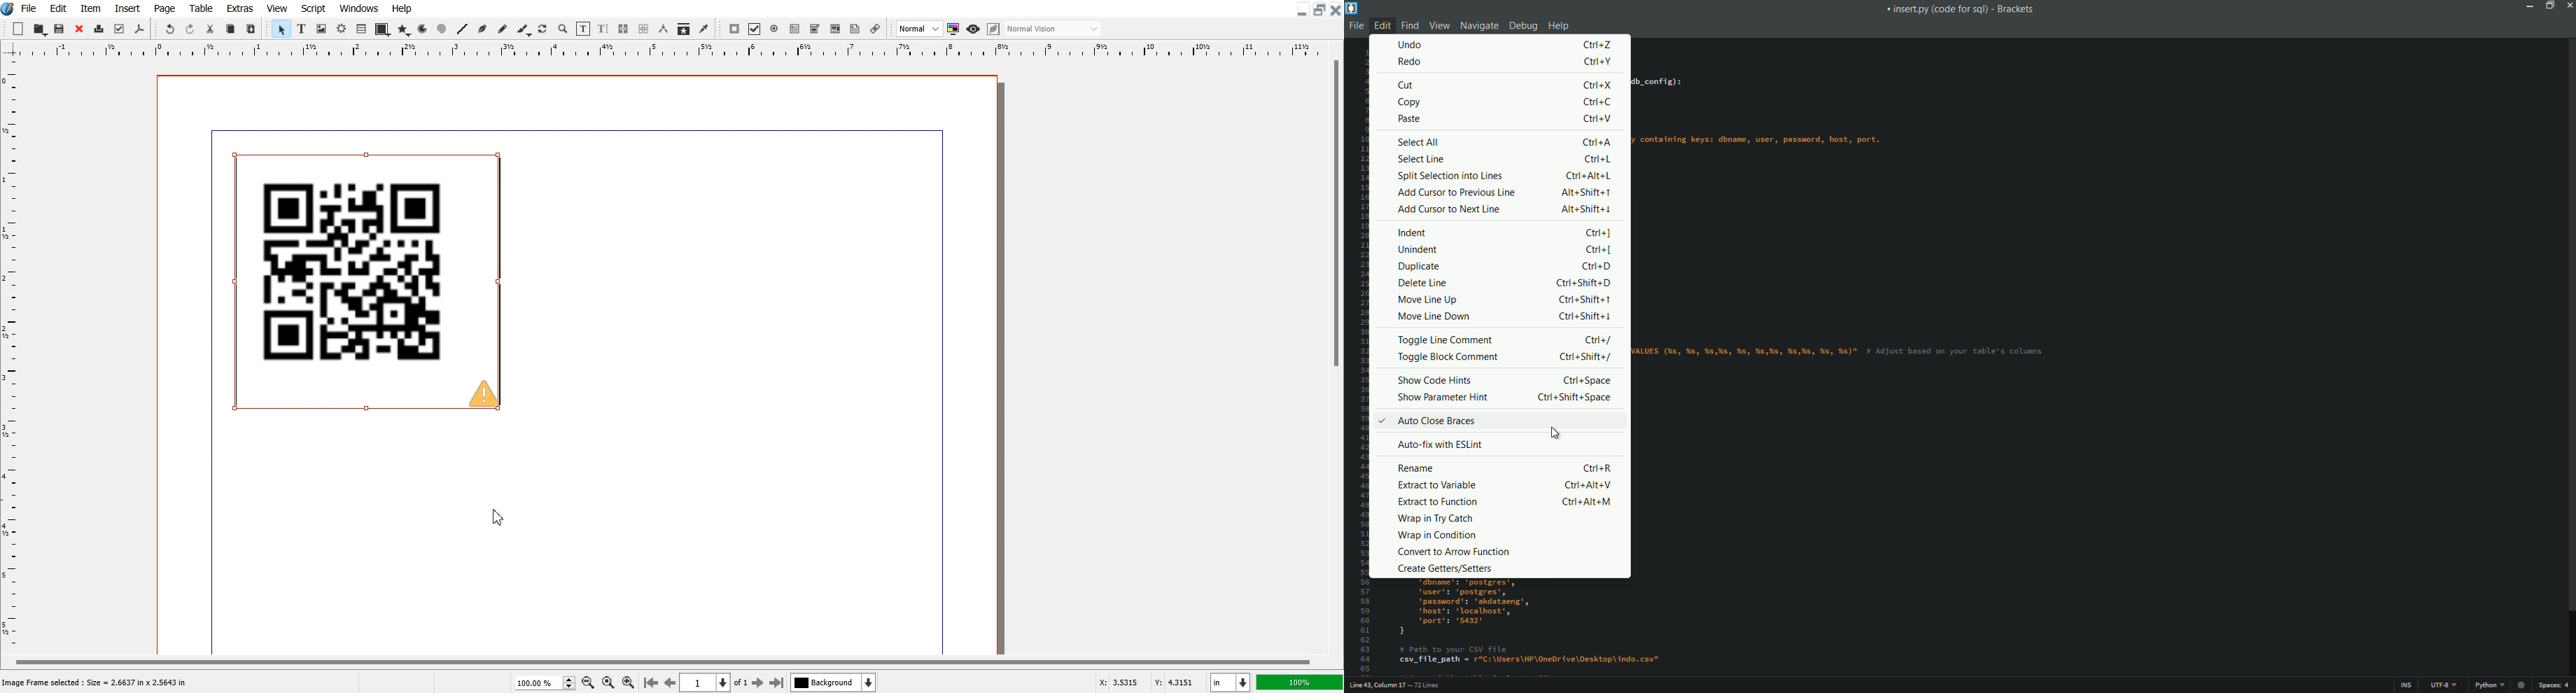 The width and height of the screenshot is (2576, 700). Describe the element at coordinates (1447, 209) in the screenshot. I see `add cursor to next line` at that location.